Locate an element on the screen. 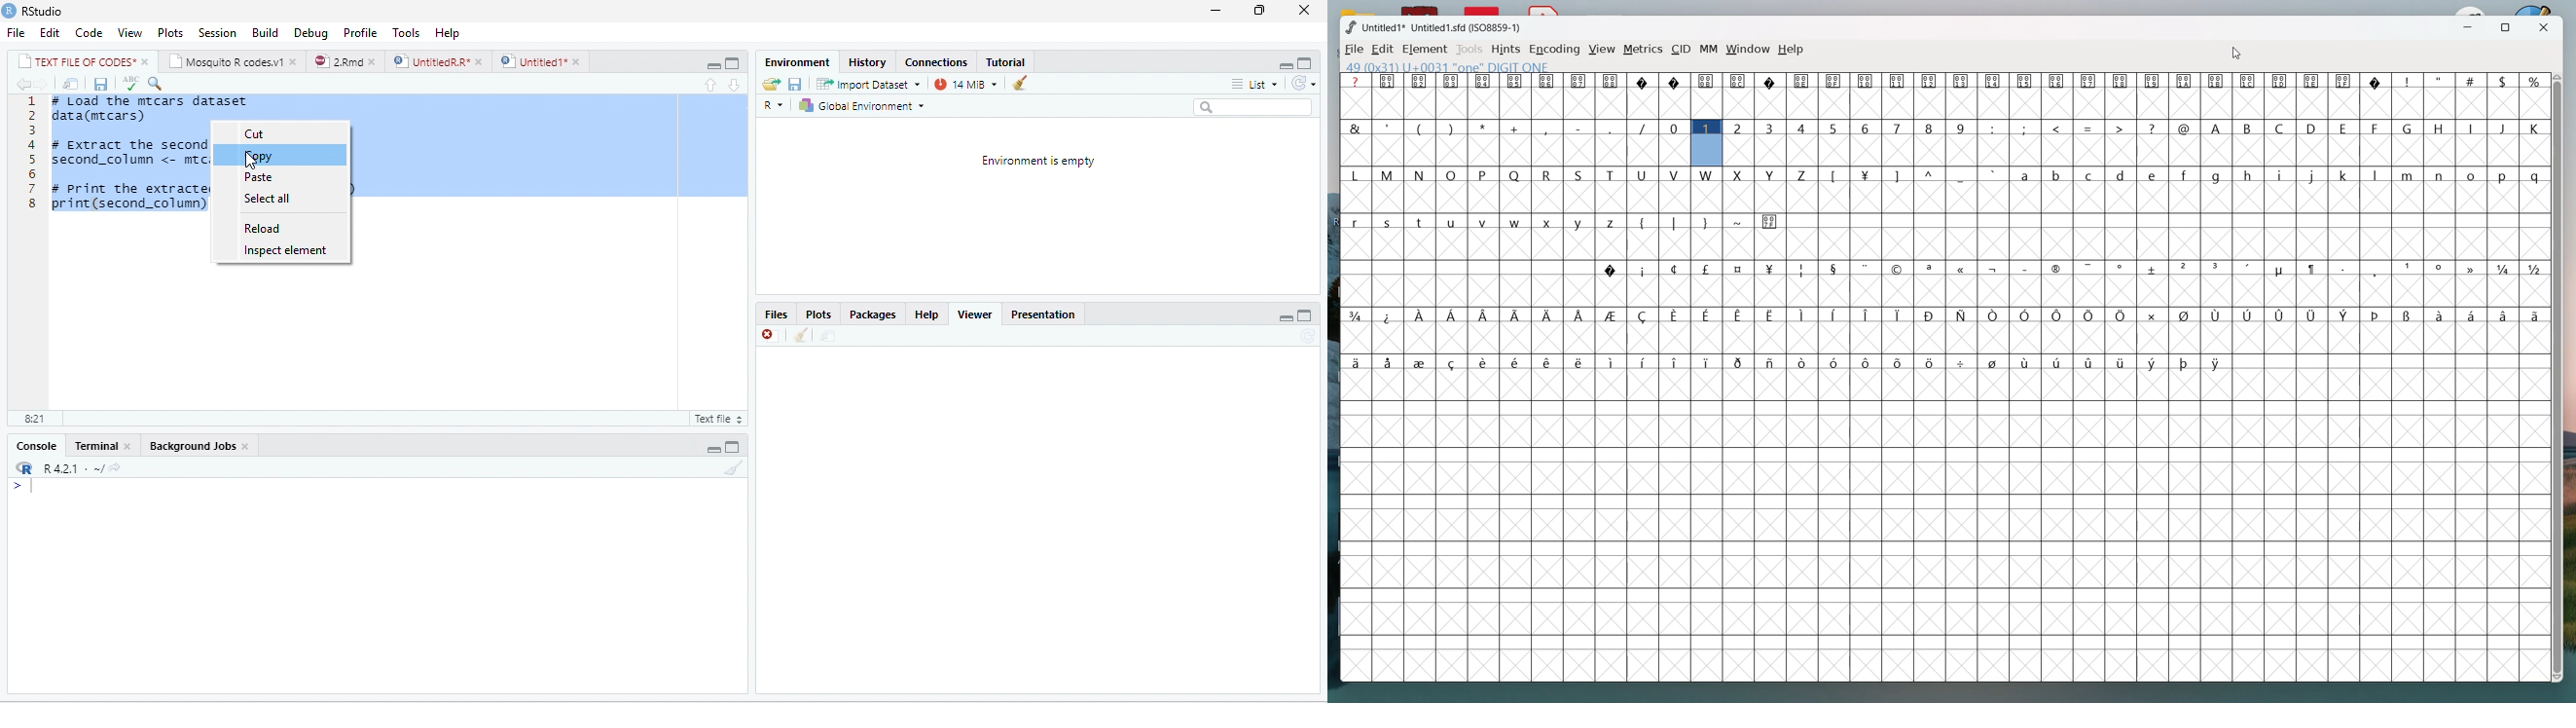 This screenshot has width=2576, height=728. close is located at coordinates (247, 446).